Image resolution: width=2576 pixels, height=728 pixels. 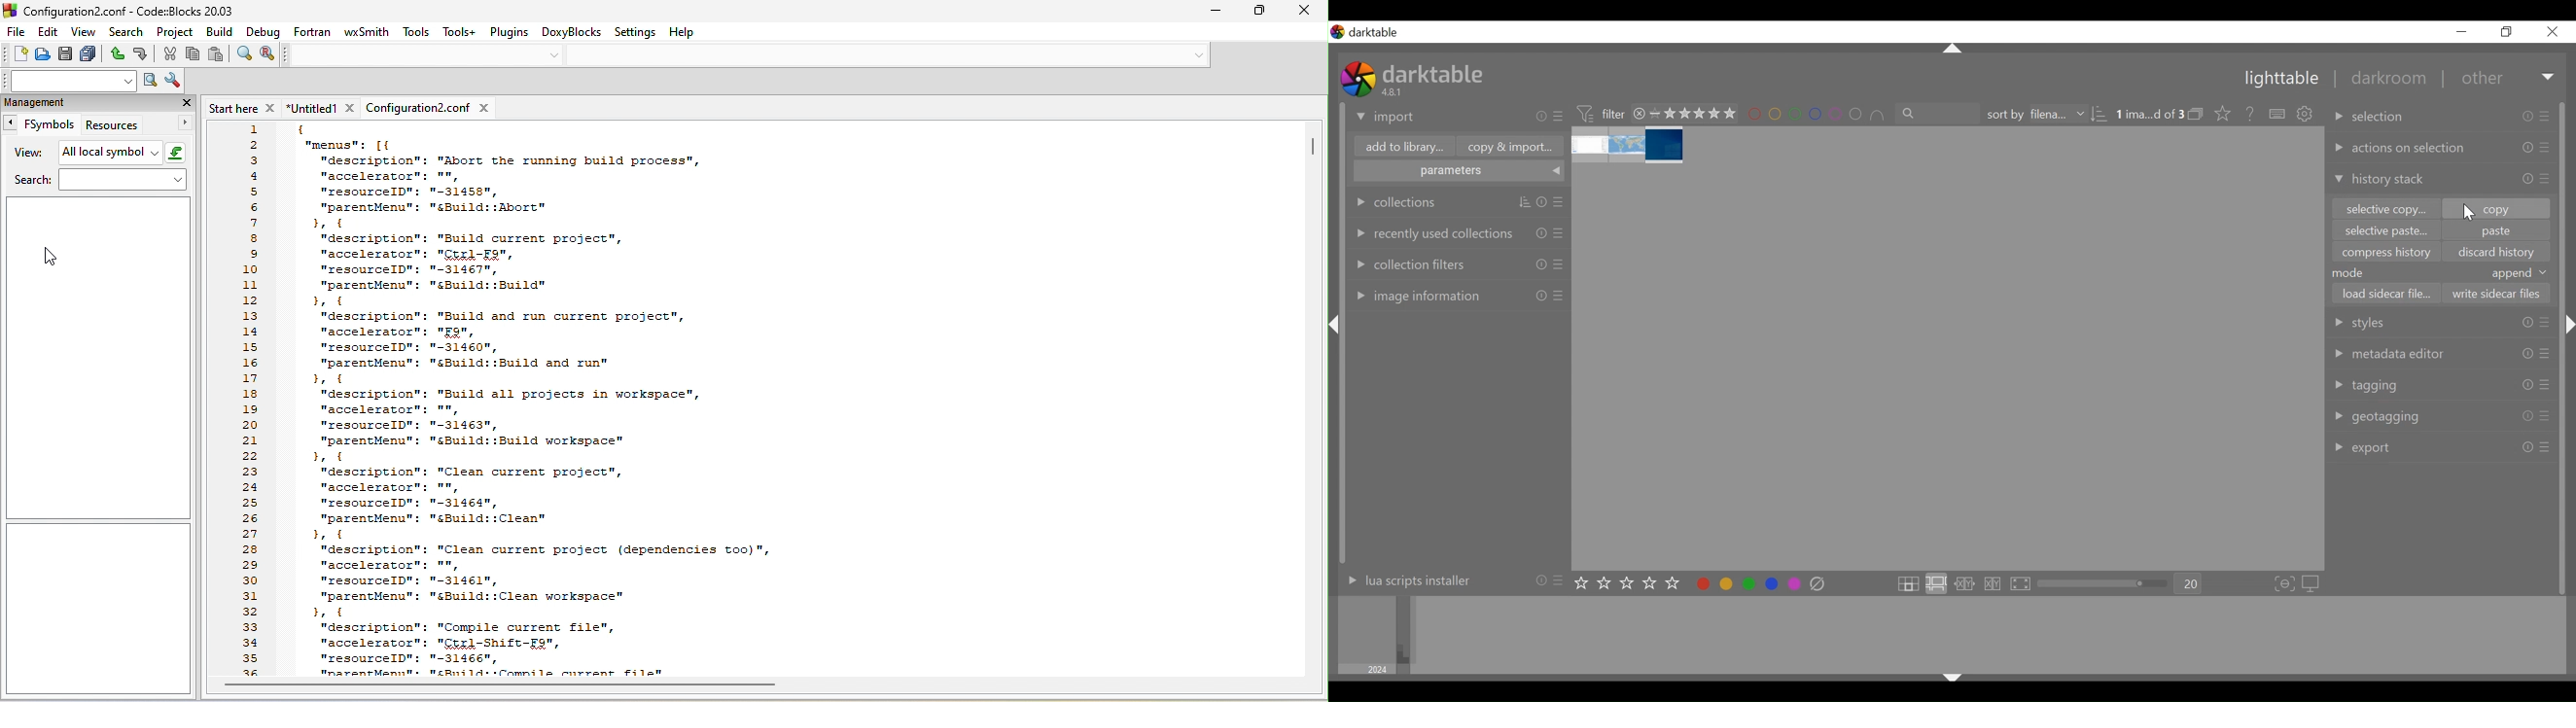 I want to click on info, so click(x=1542, y=232).